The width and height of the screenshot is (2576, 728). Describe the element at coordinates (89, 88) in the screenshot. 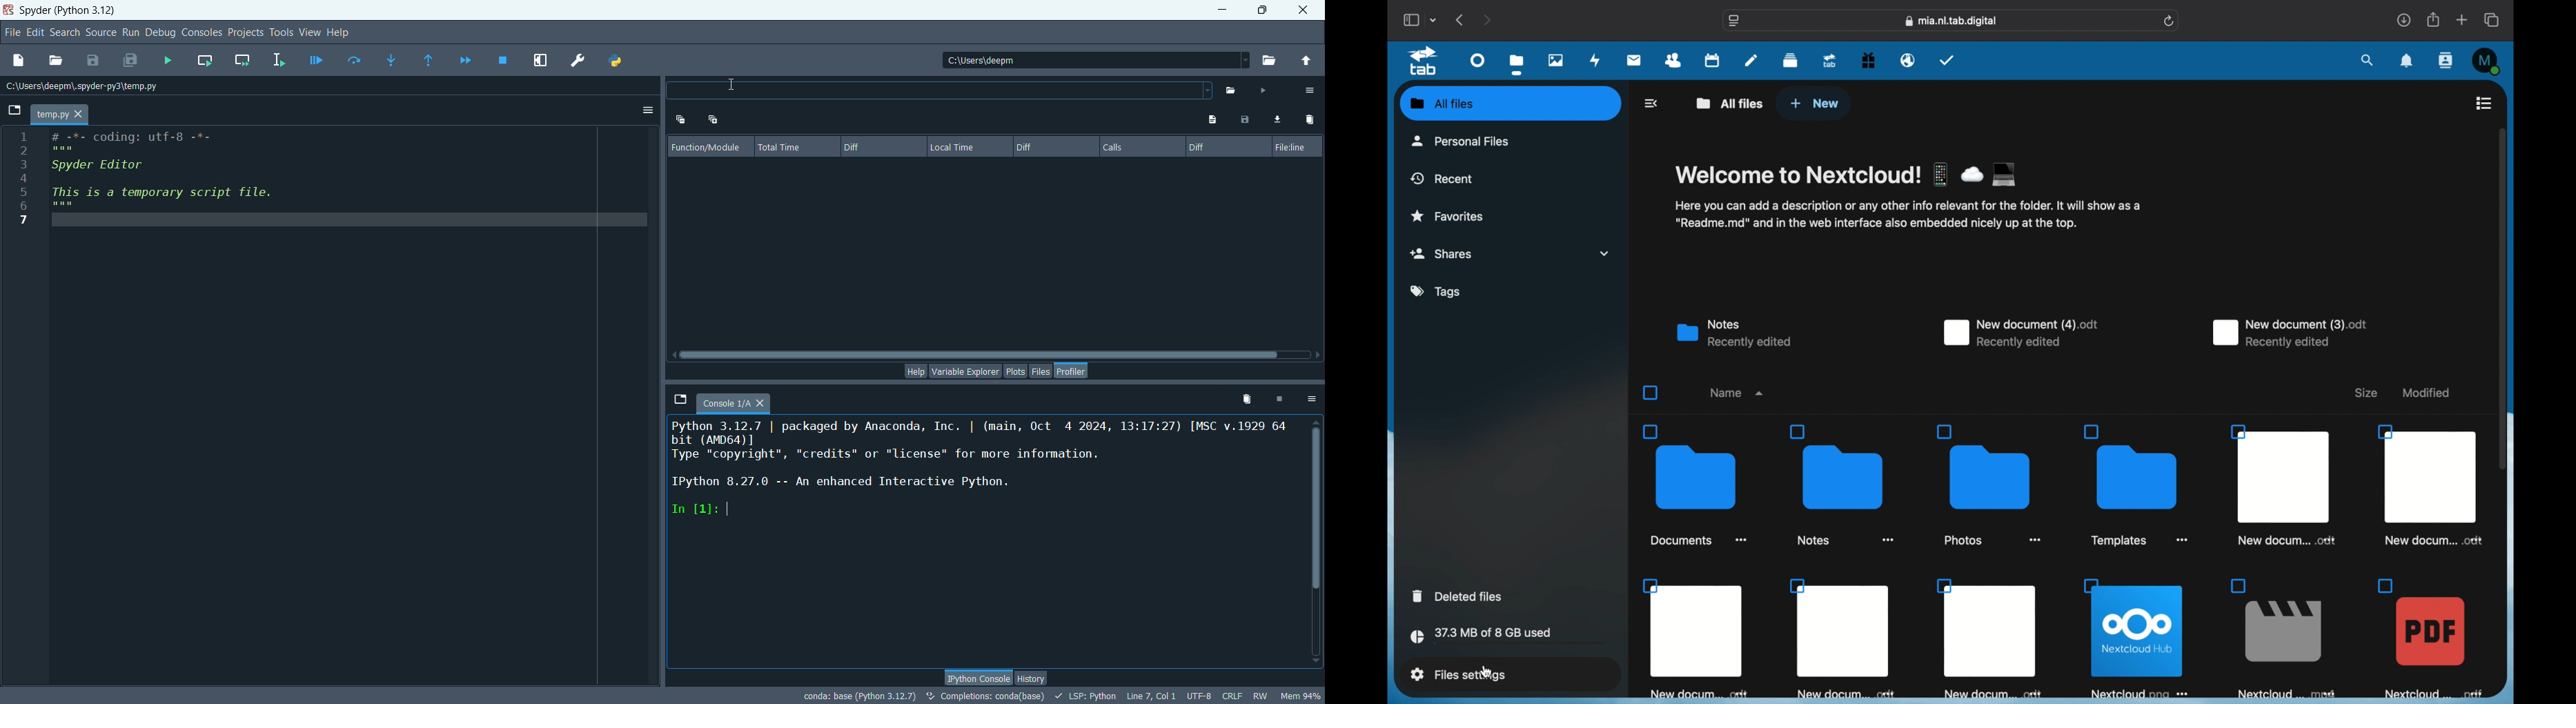

I see `location` at that location.